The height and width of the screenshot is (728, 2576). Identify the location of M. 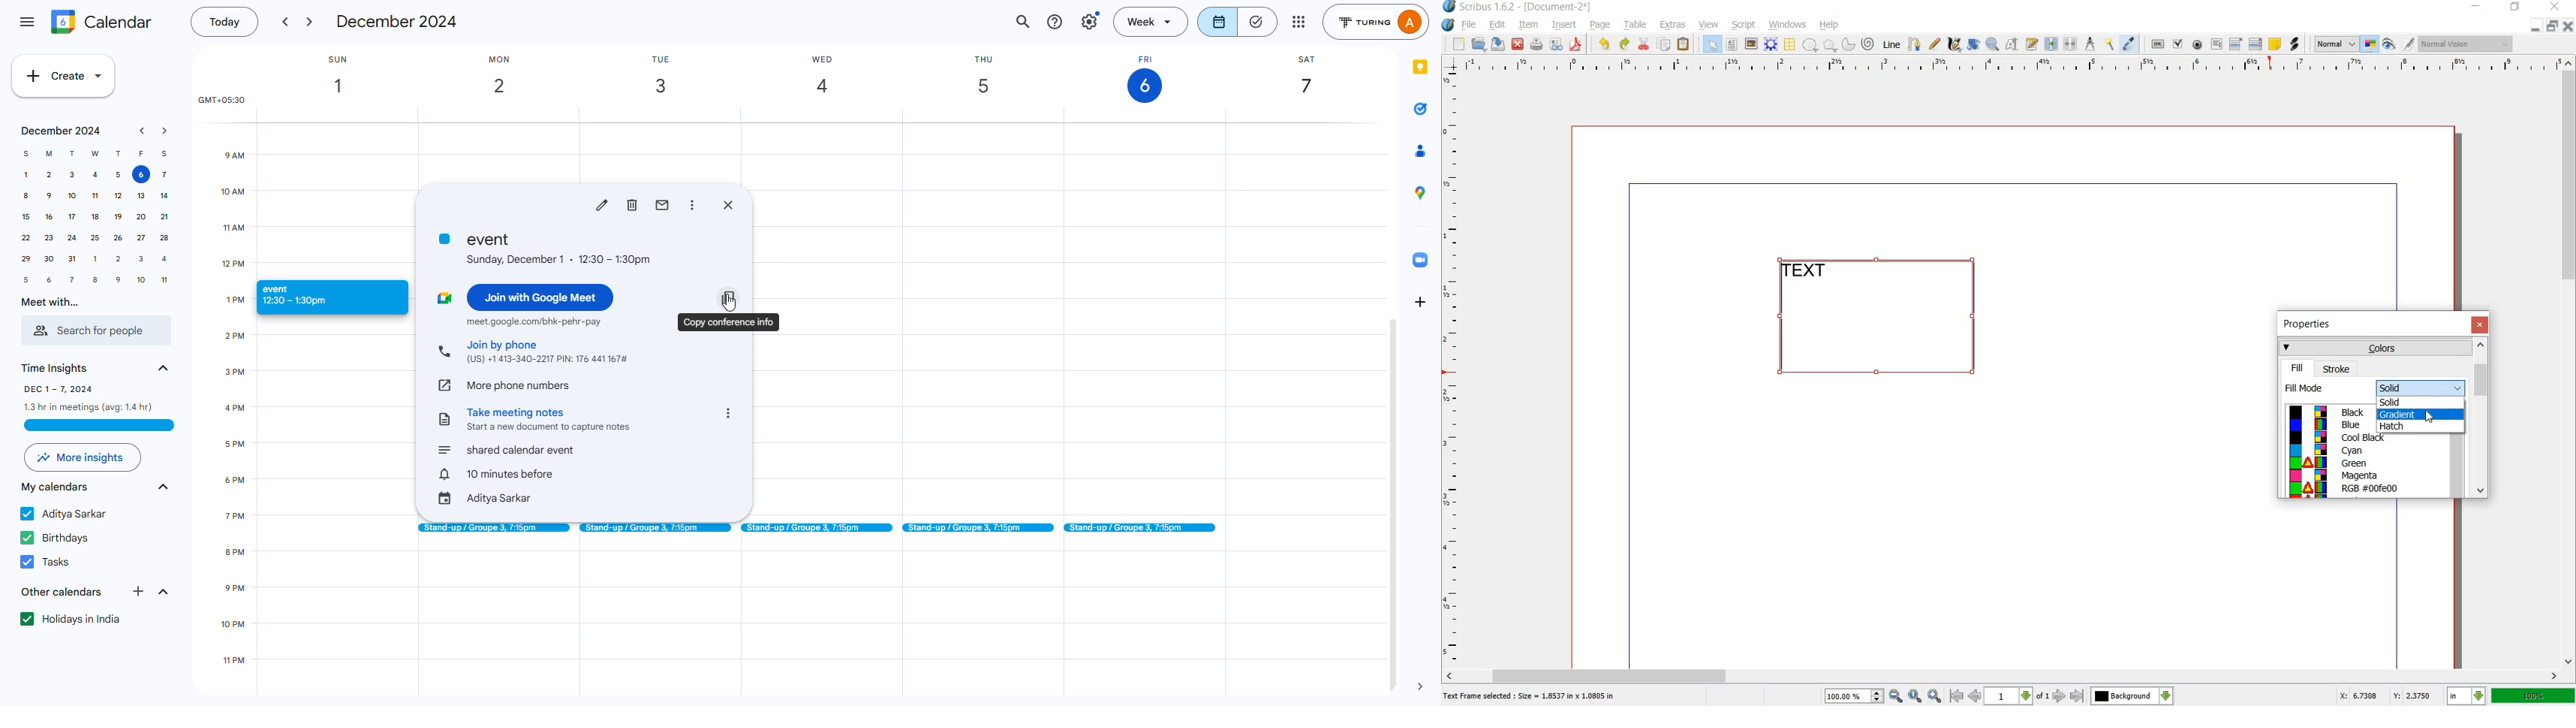
(50, 155).